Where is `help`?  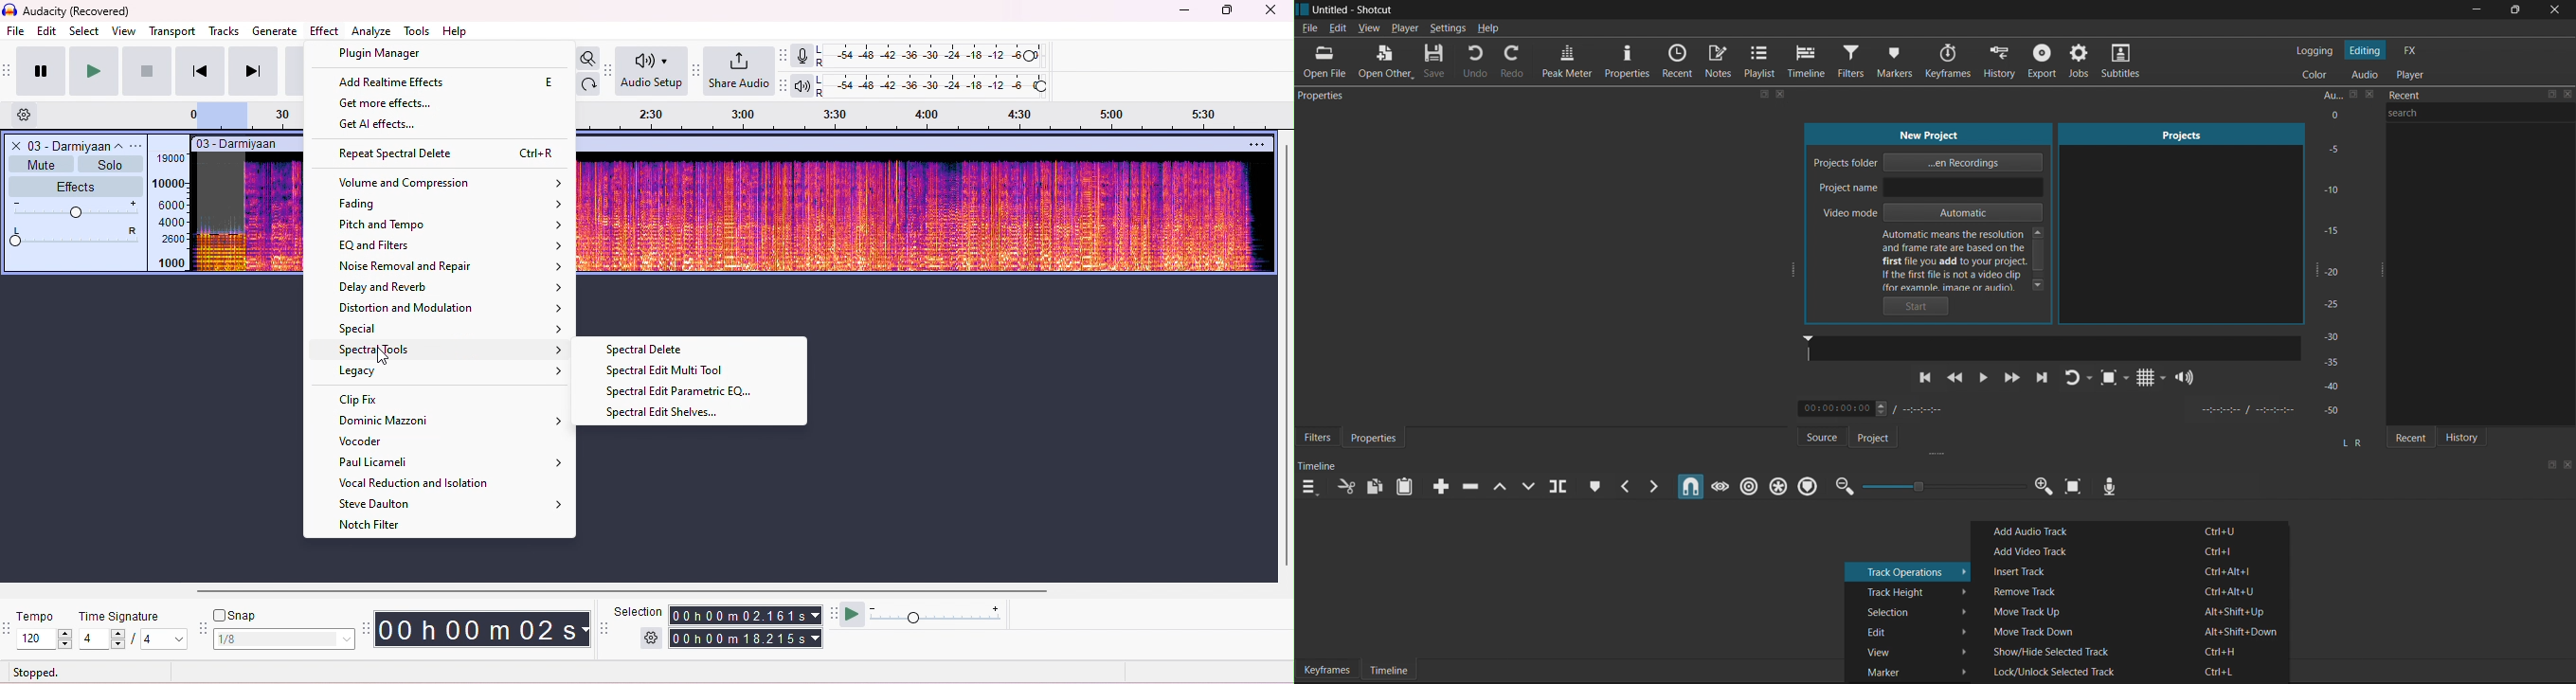 help is located at coordinates (457, 30).